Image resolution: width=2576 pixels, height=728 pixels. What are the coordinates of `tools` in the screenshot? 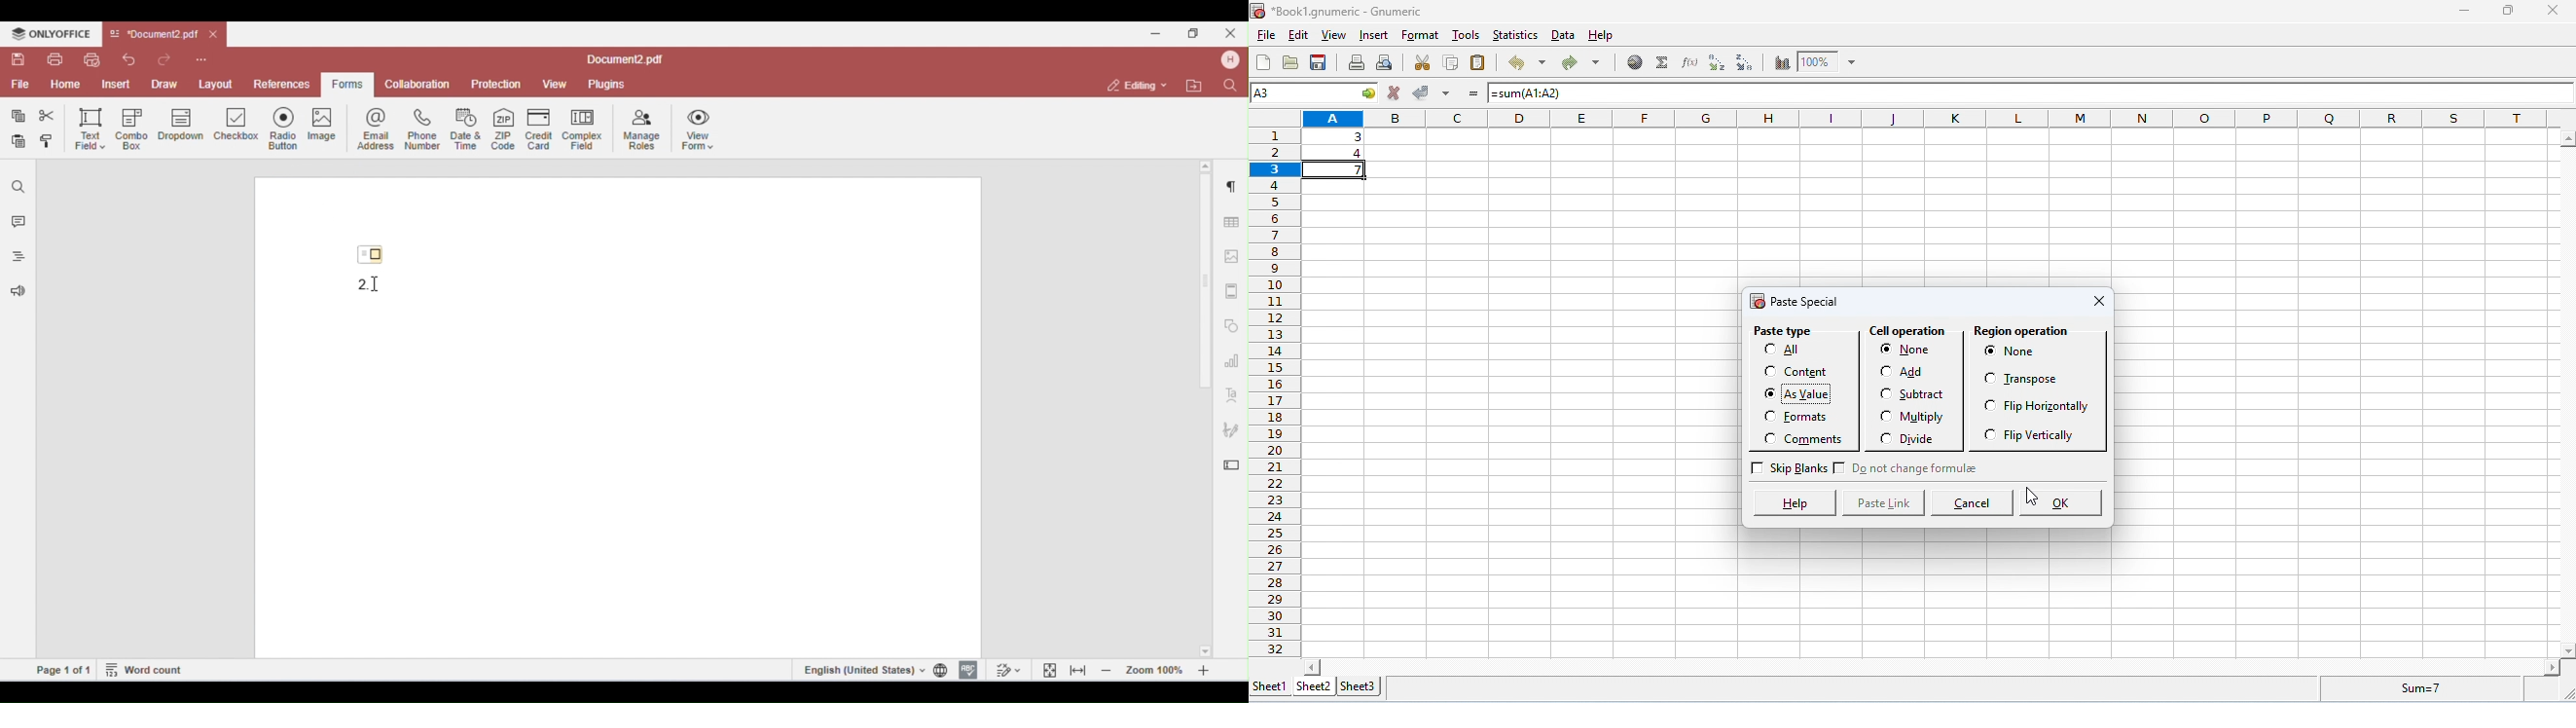 It's located at (1466, 36).